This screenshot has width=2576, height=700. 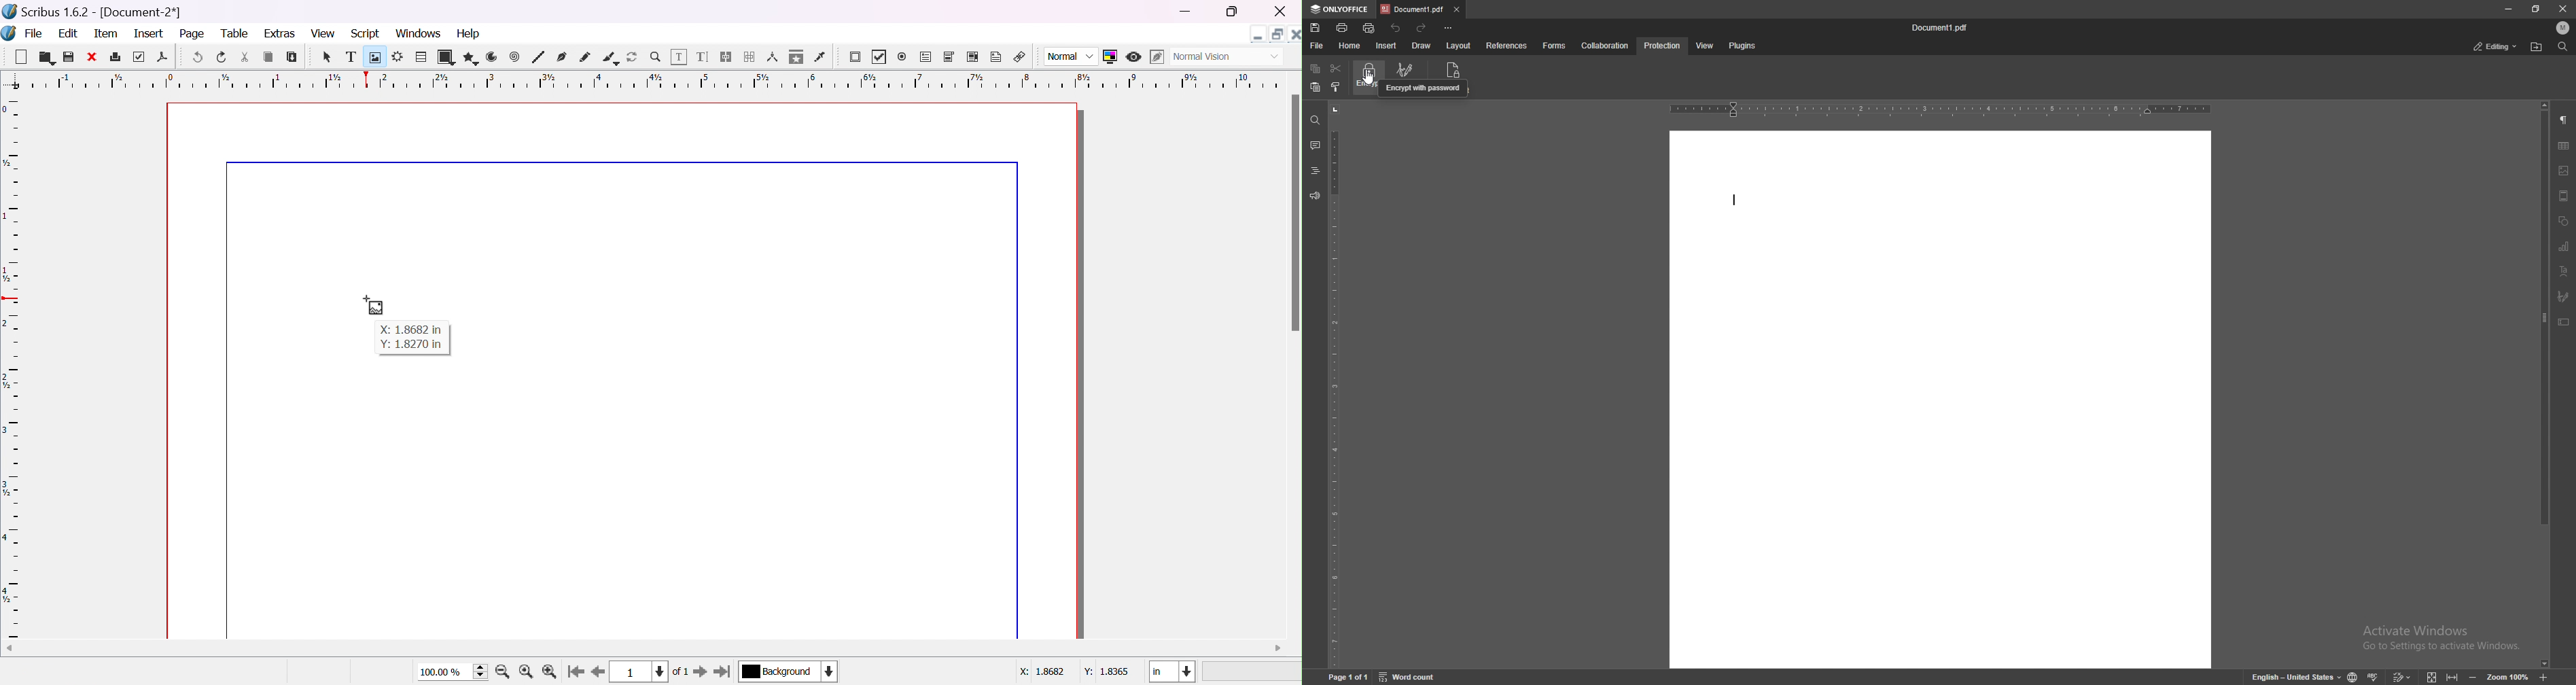 I want to click on protection, so click(x=1663, y=46).